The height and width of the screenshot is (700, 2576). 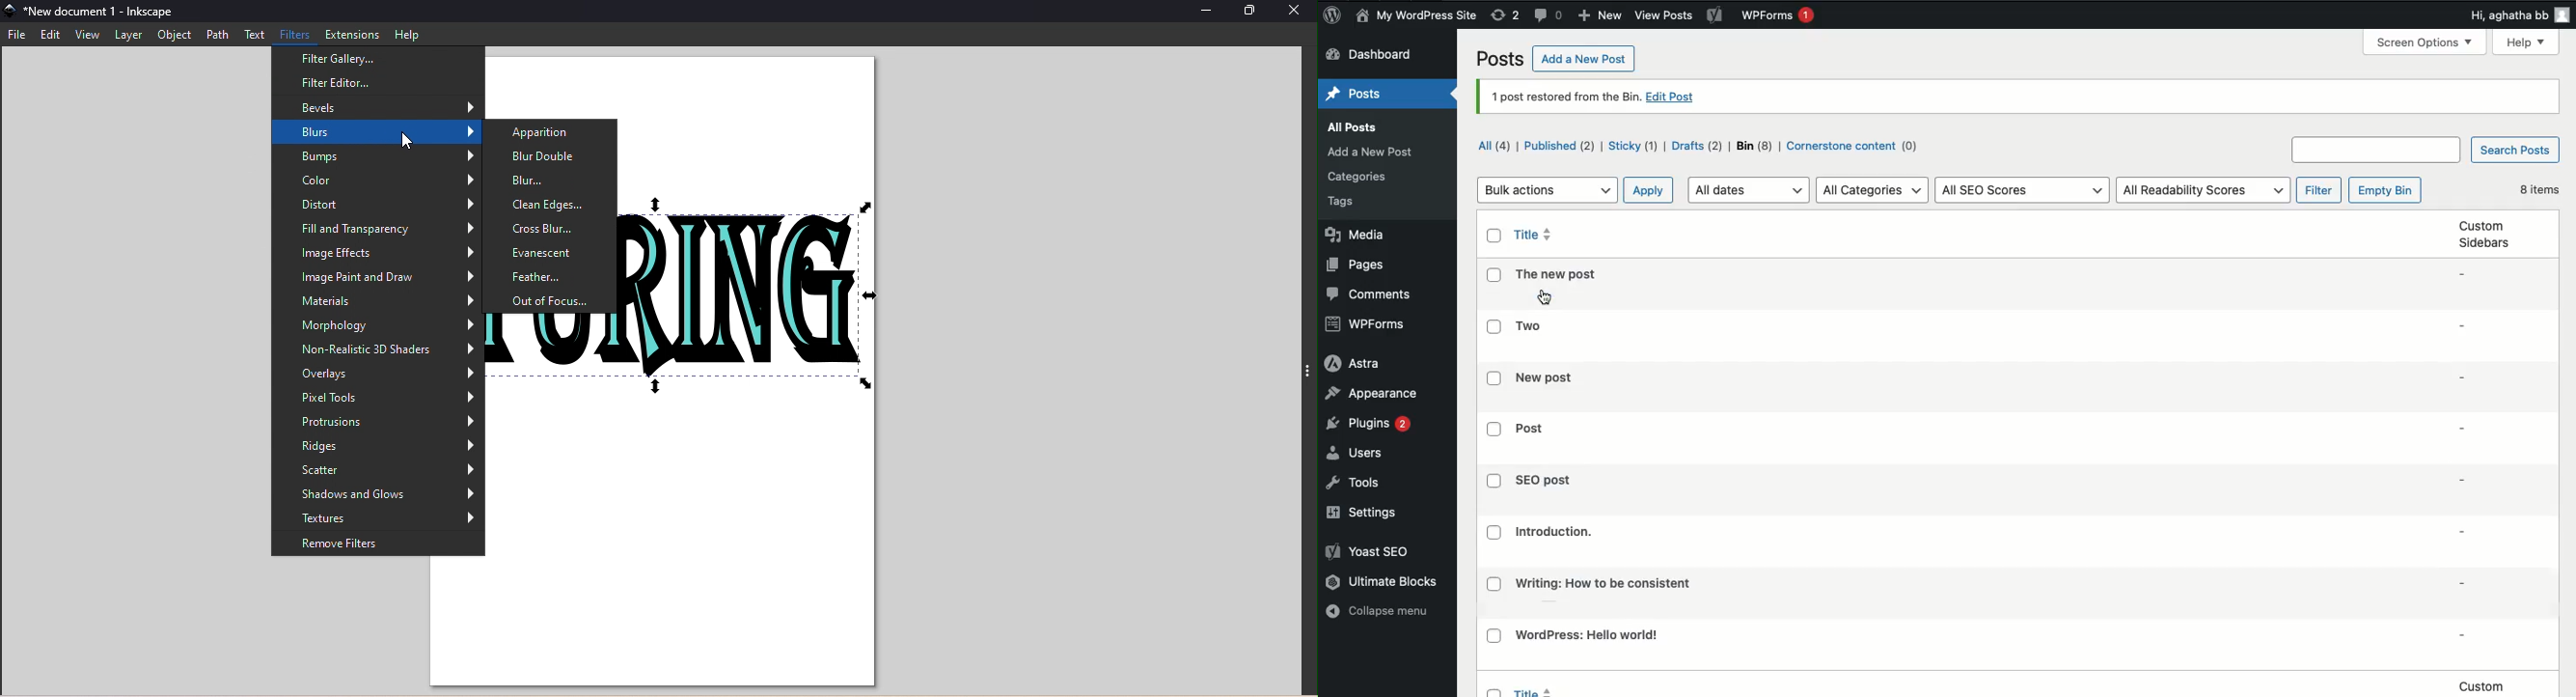 I want to click on Protrusions, so click(x=376, y=421).